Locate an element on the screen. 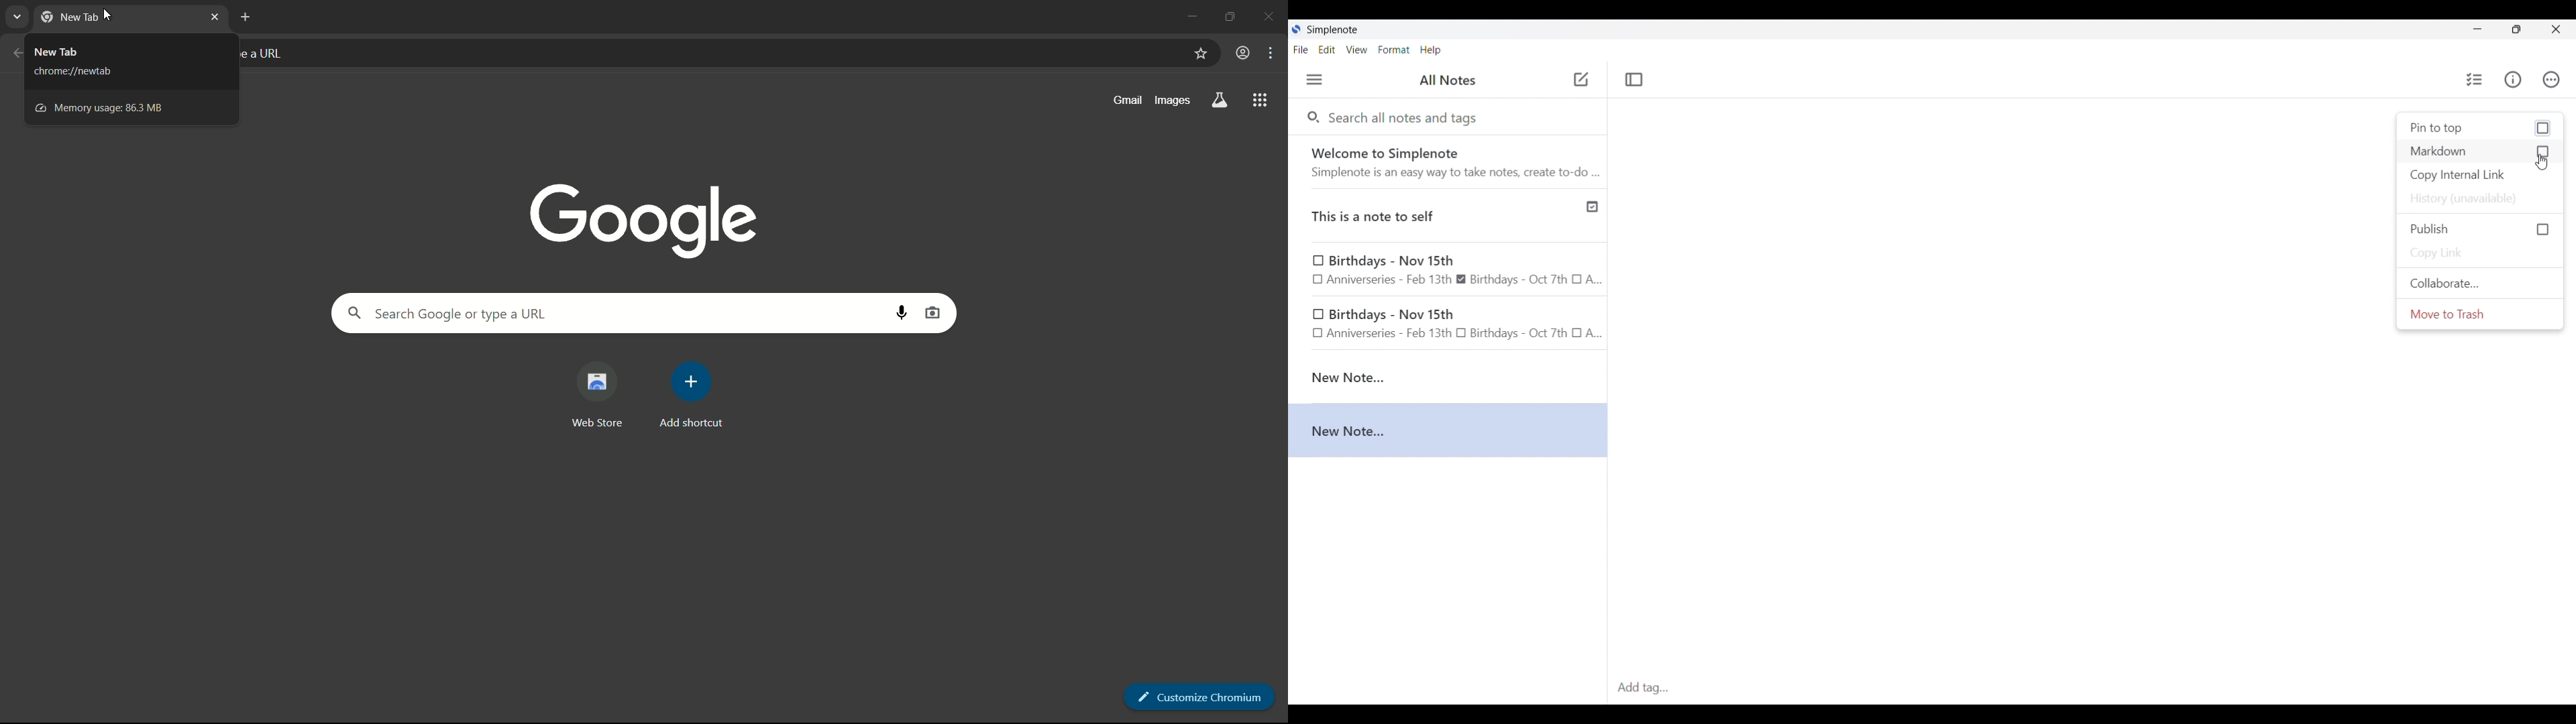 This screenshot has height=728, width=2576. Show interface in a smaller tab is located at coordinates (2516, 29).